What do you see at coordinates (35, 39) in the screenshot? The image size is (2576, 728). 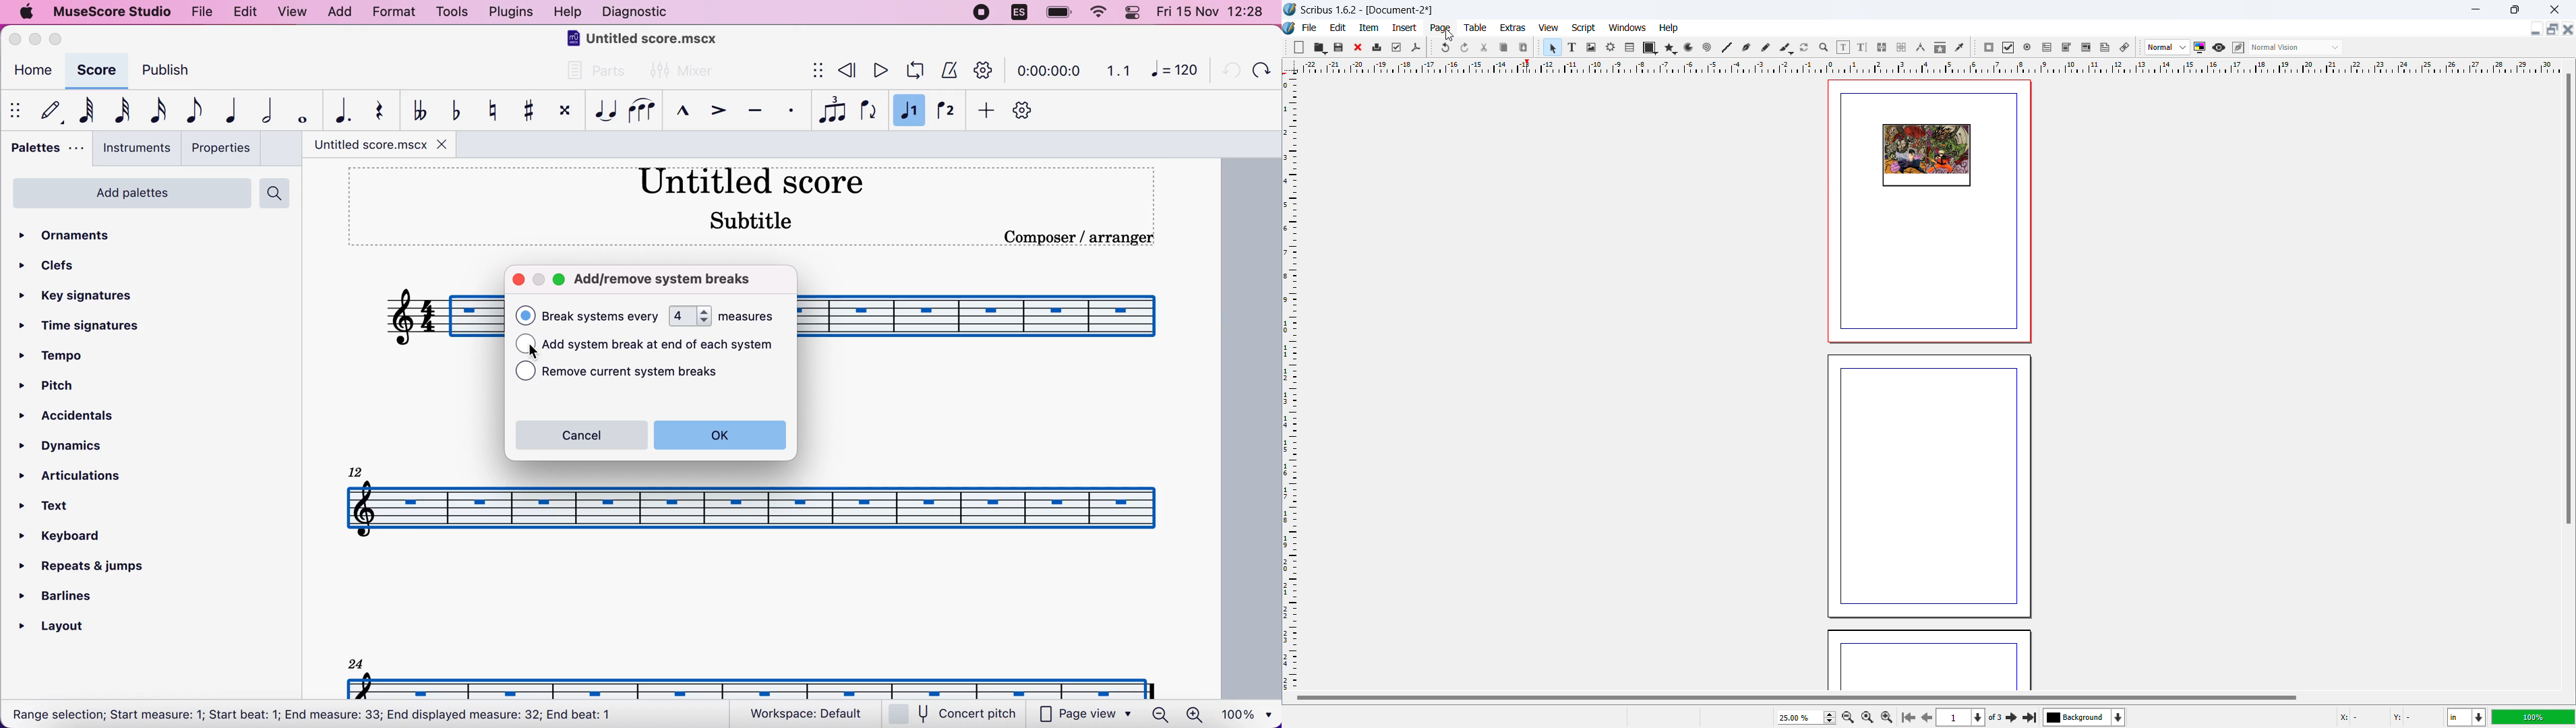 I see `minimize` at bounding box center [35, 39].